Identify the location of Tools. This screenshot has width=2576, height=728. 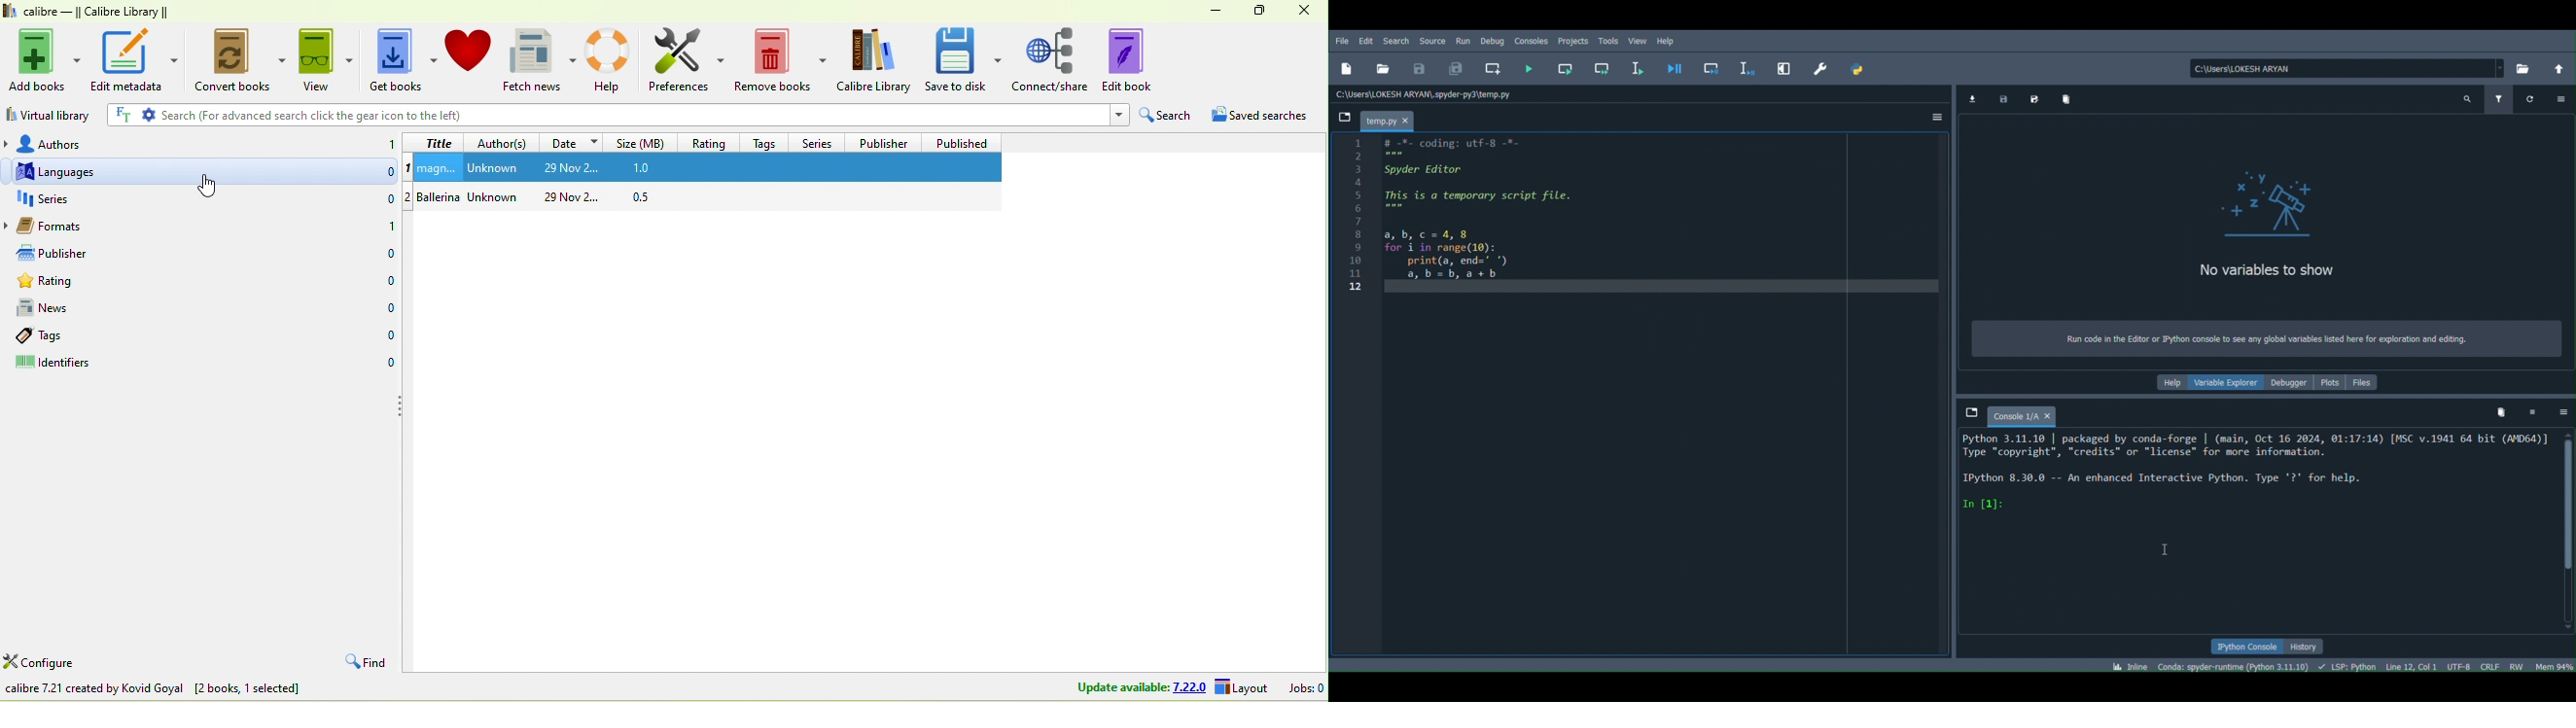
(1605, 40).